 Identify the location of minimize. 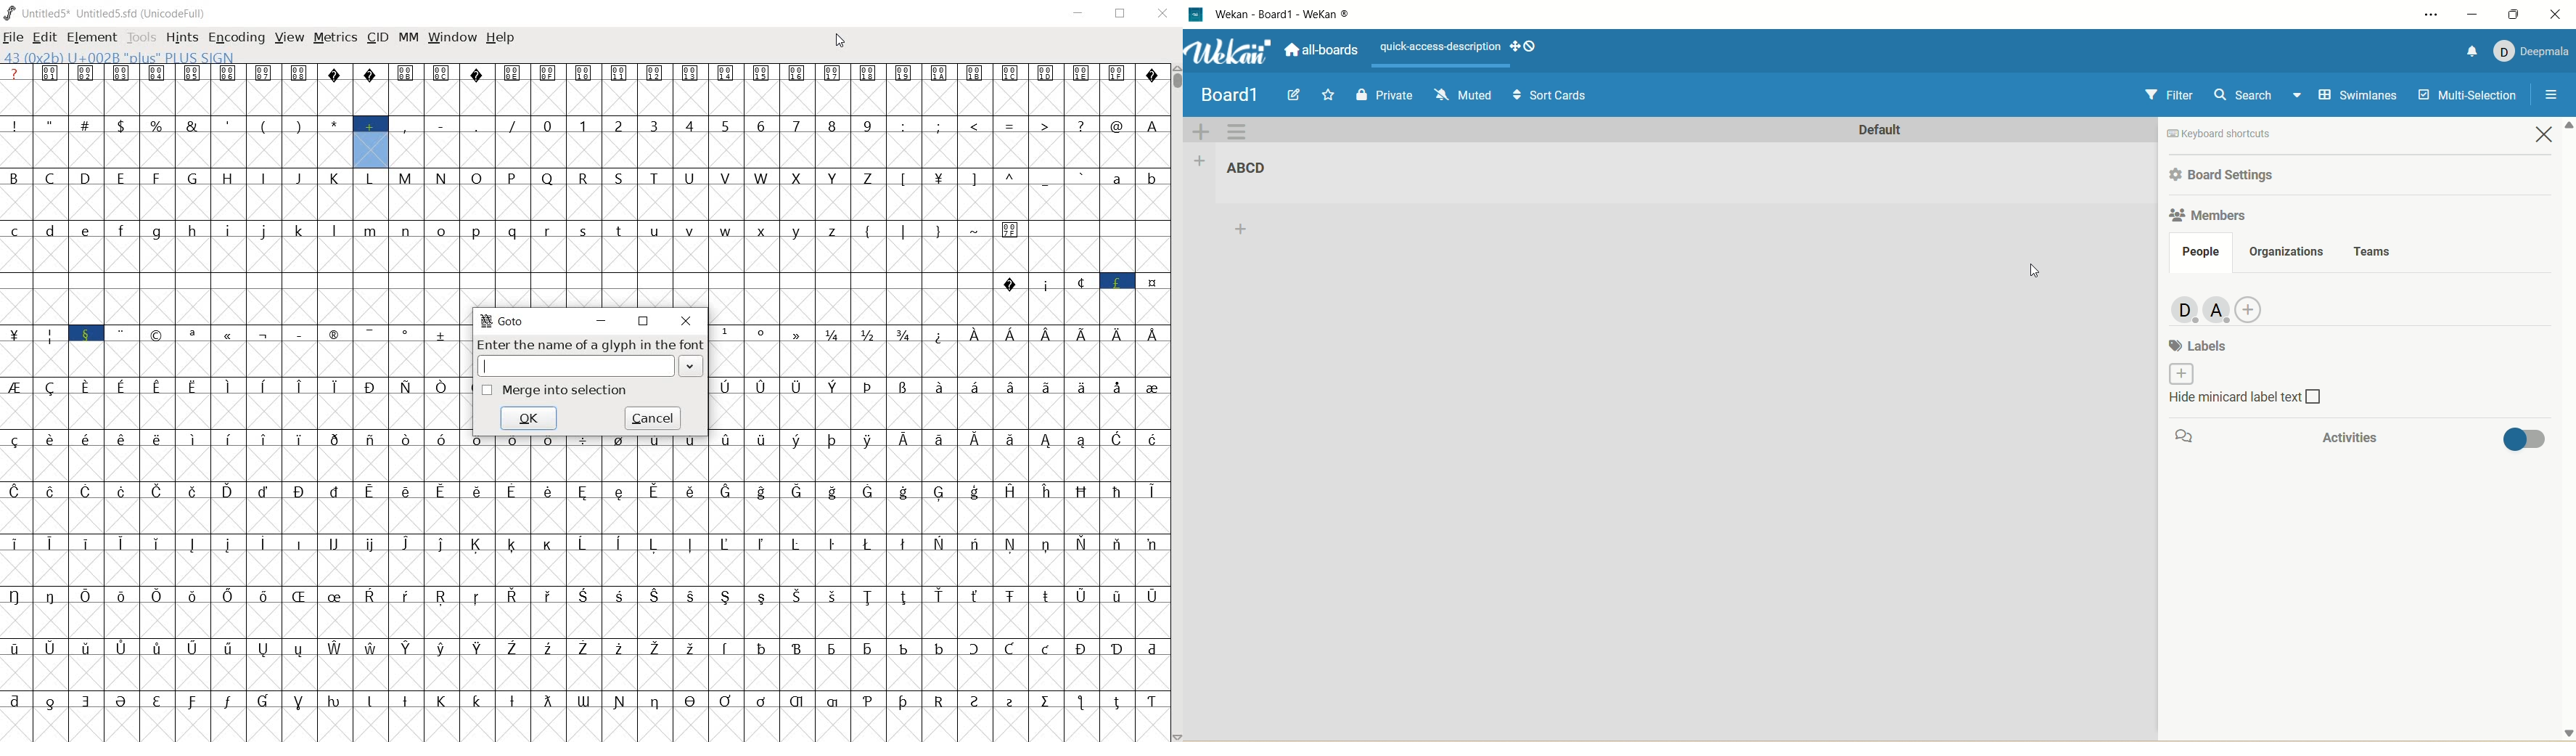
(601, 323).